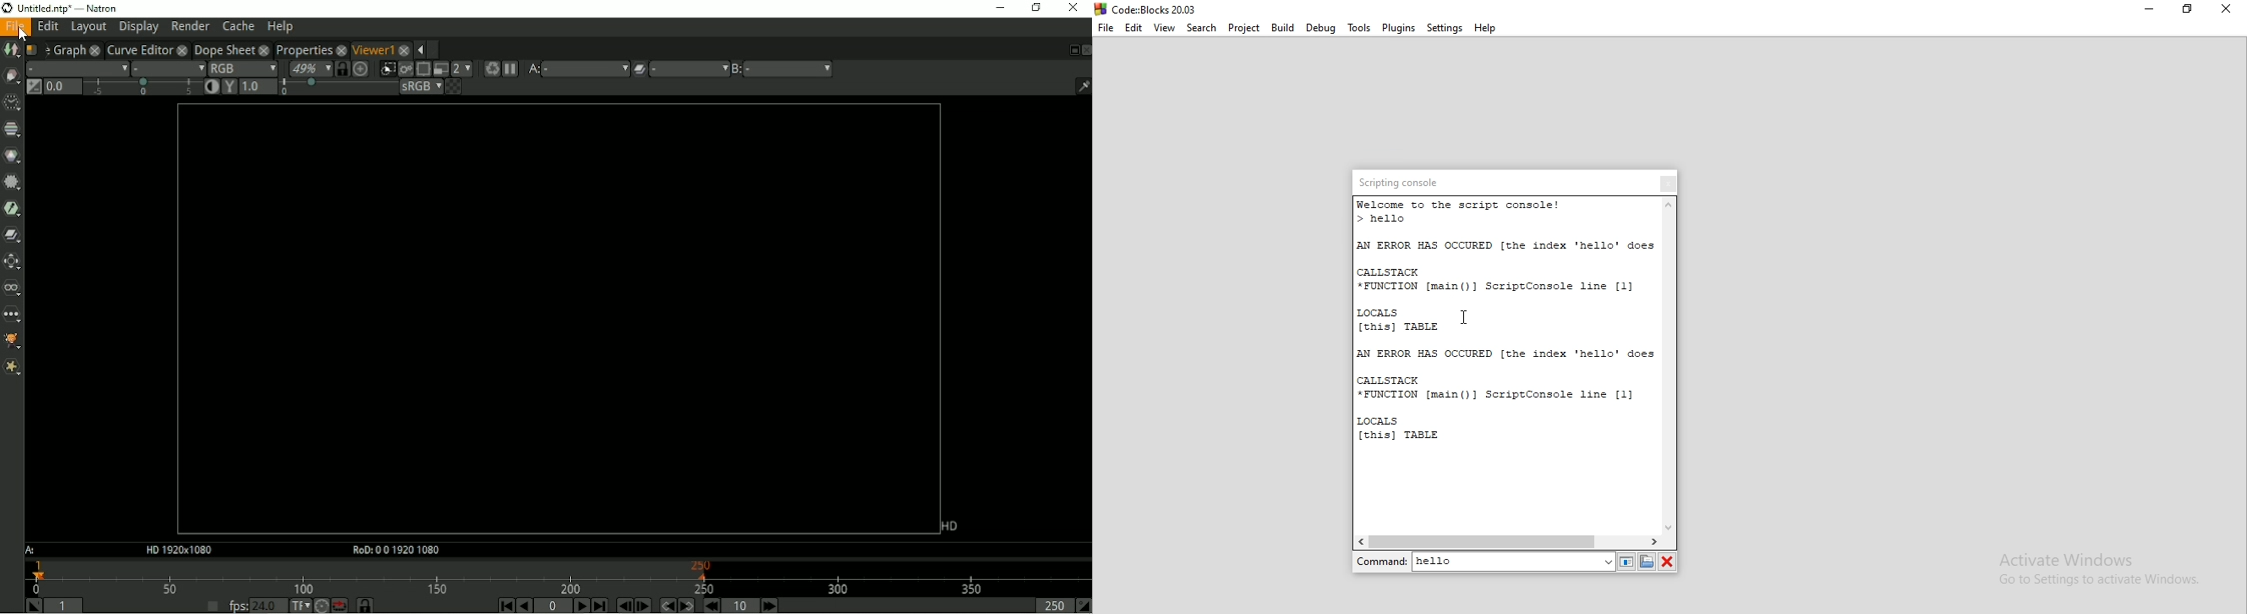 Image resolution: width=2268 pixels, height=616 pixels. I want to click on Playback in point, so click(65, 607).